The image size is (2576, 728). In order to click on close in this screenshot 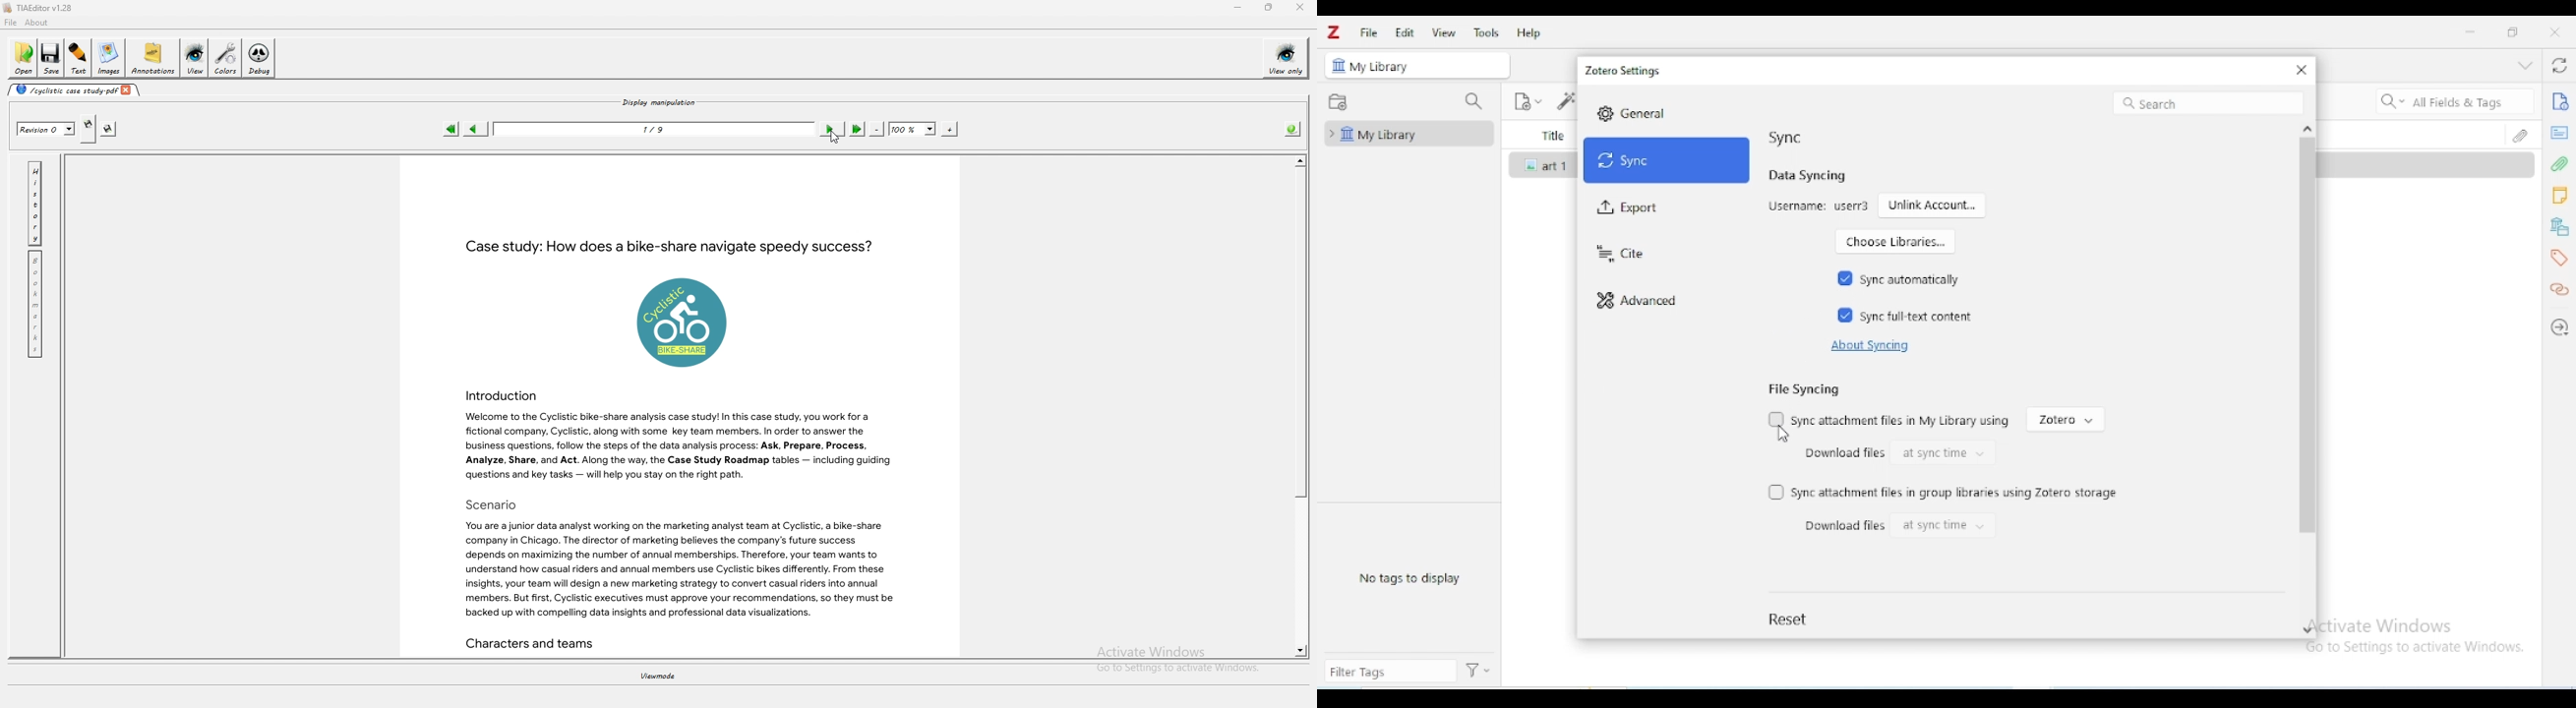, I will do `click(2555, 31)`.